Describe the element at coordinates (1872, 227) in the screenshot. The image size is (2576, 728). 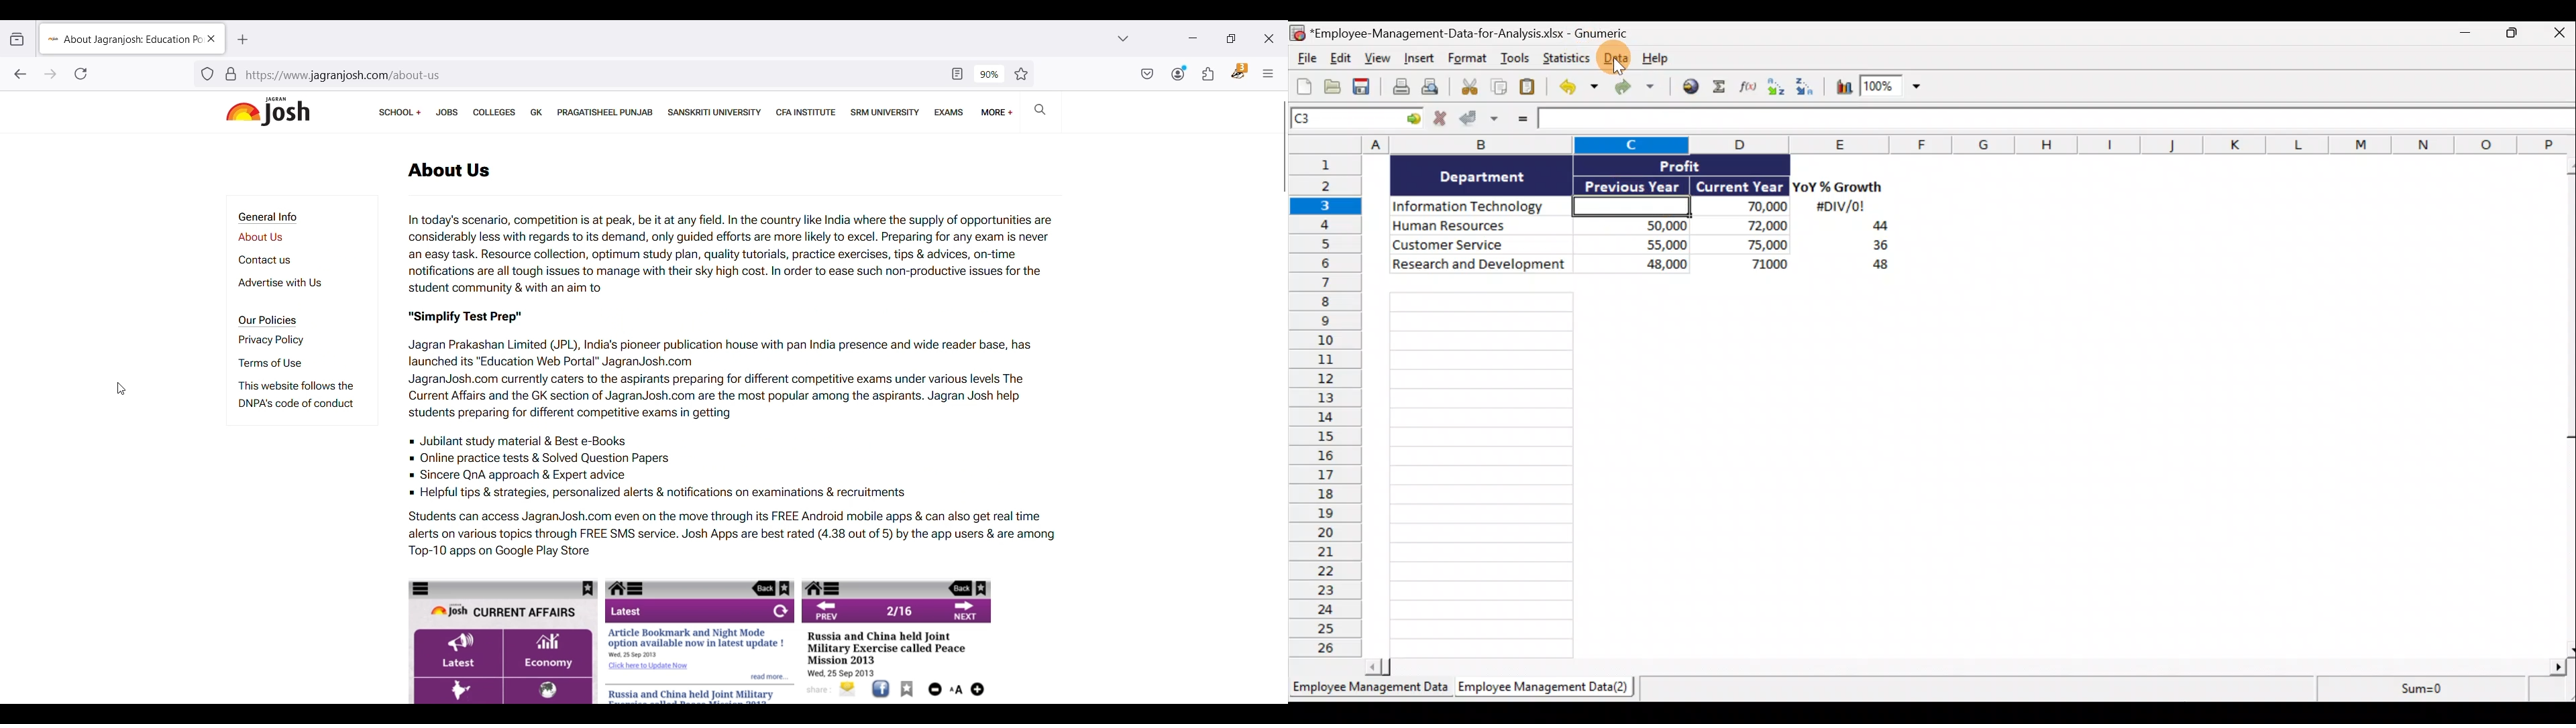
I see `44` at that location.